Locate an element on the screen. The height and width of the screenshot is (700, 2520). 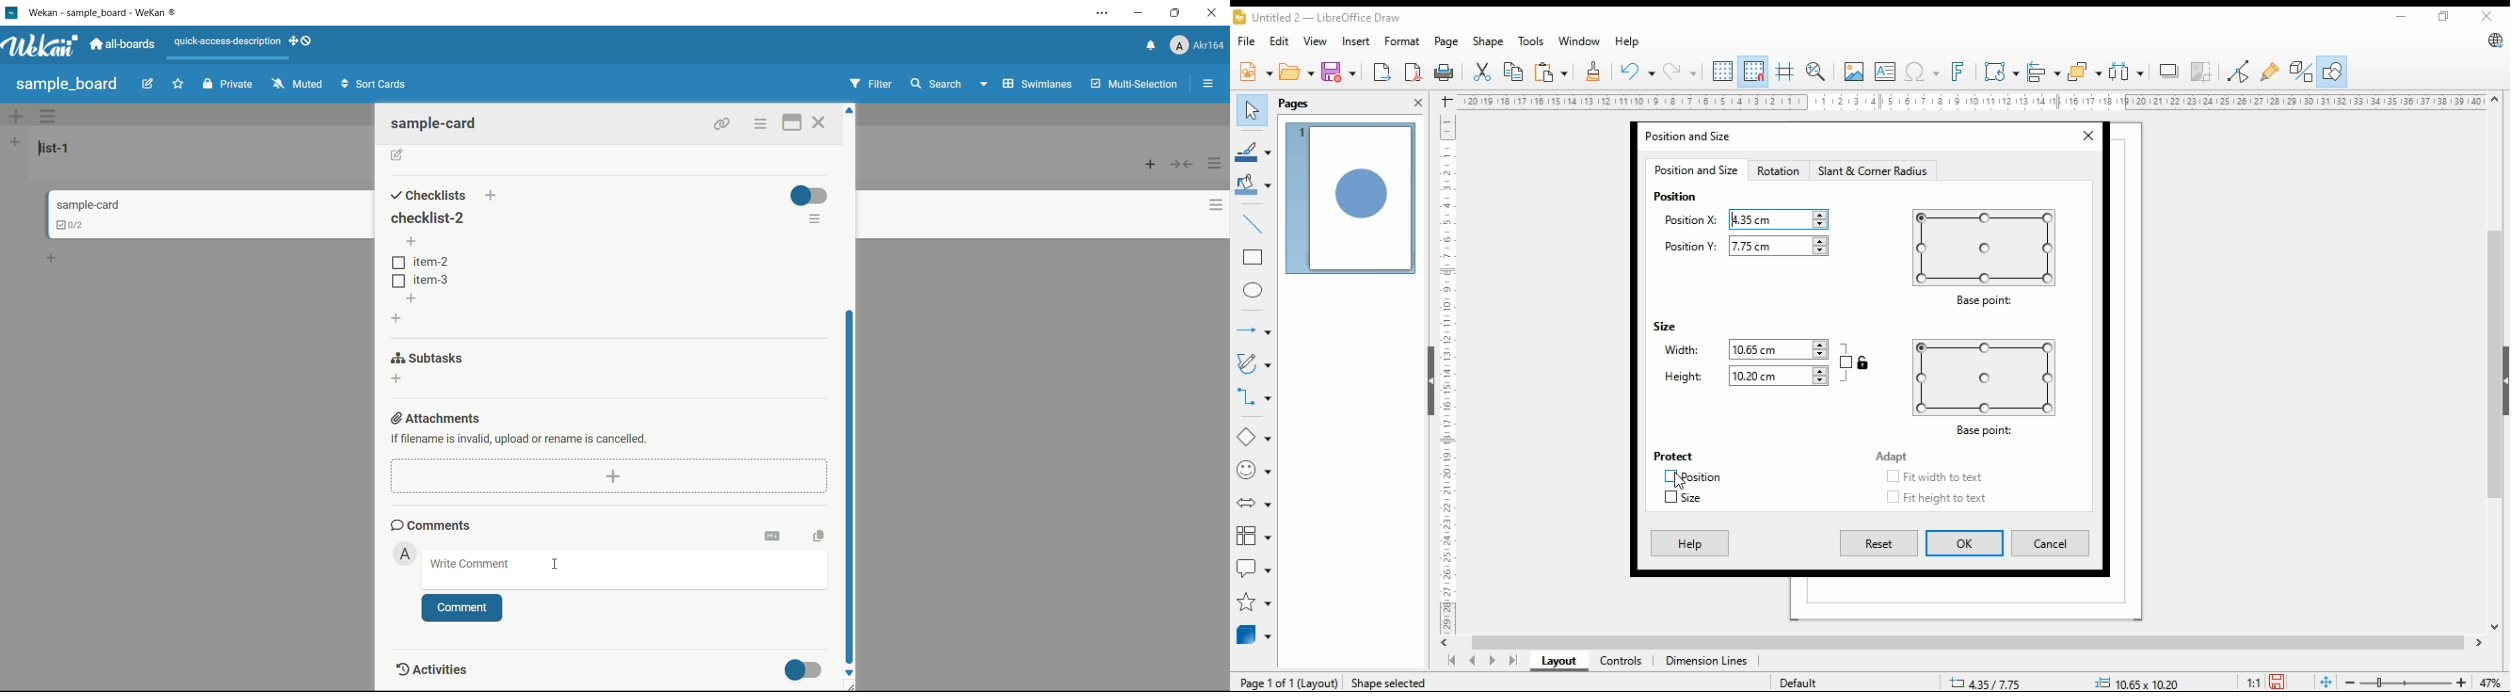
flowchart is located at coordinates (1253, 536).